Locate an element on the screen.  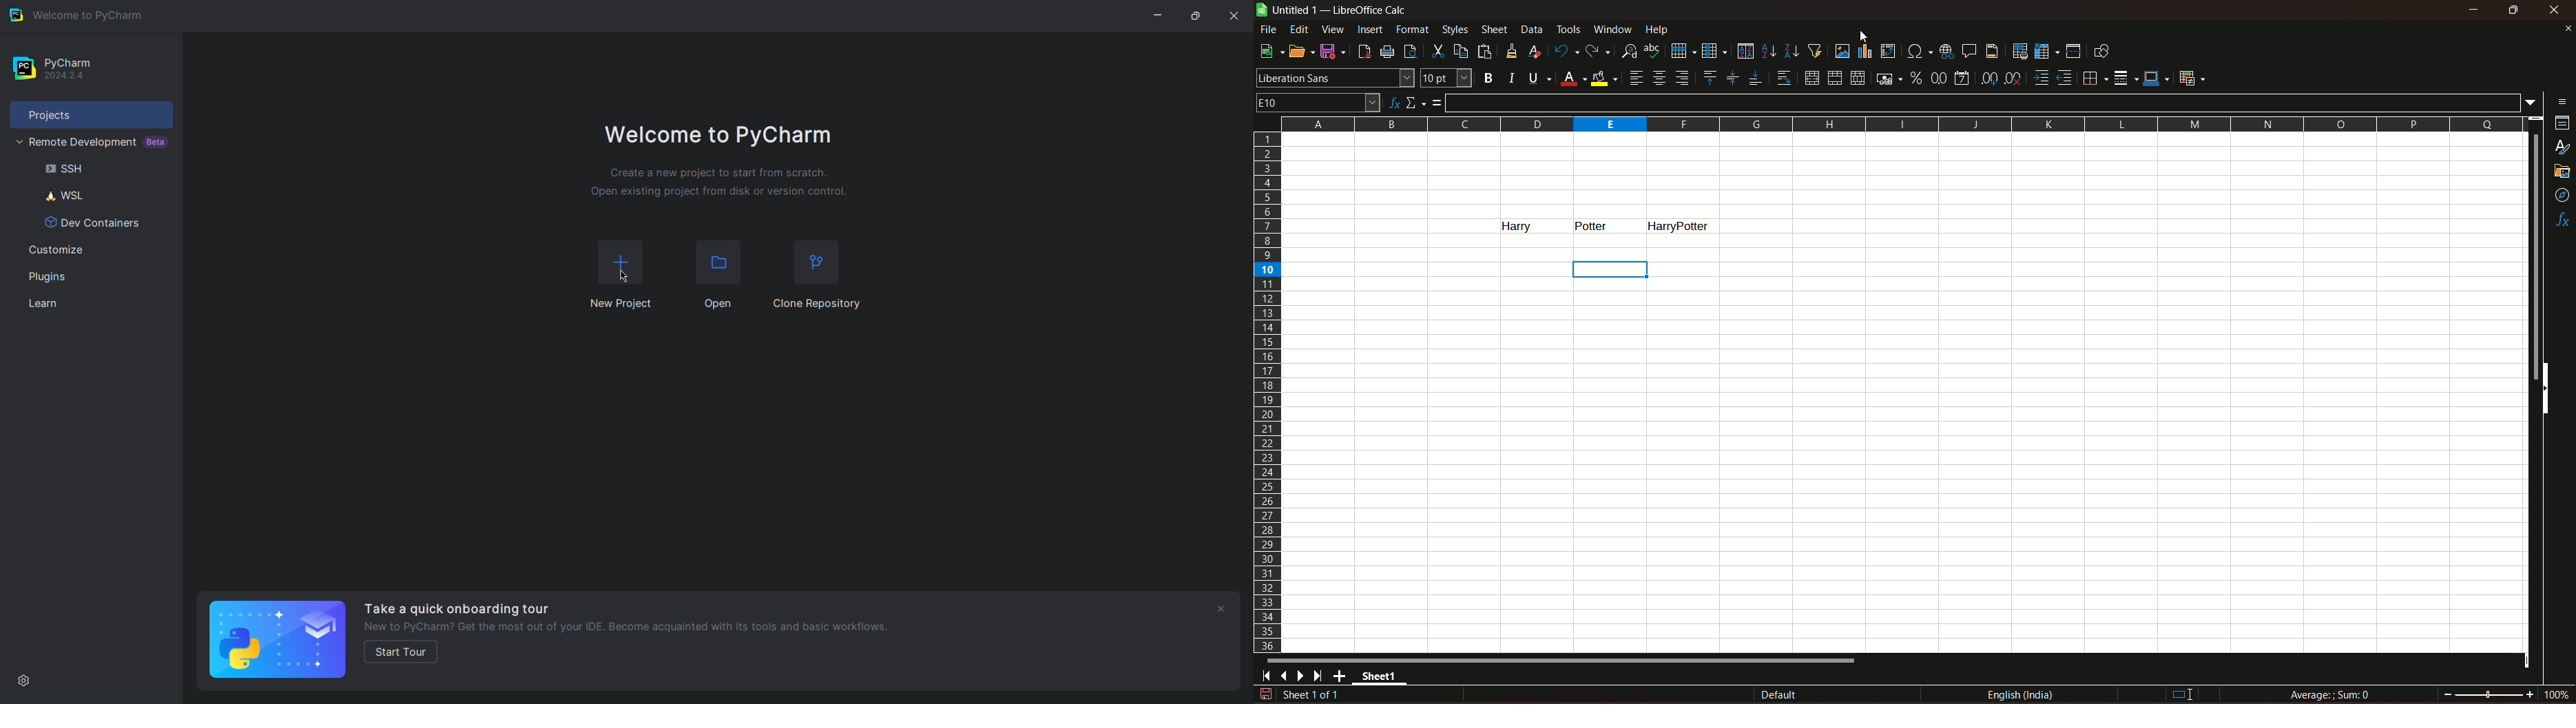
default is located at coordinates (1779, 696).